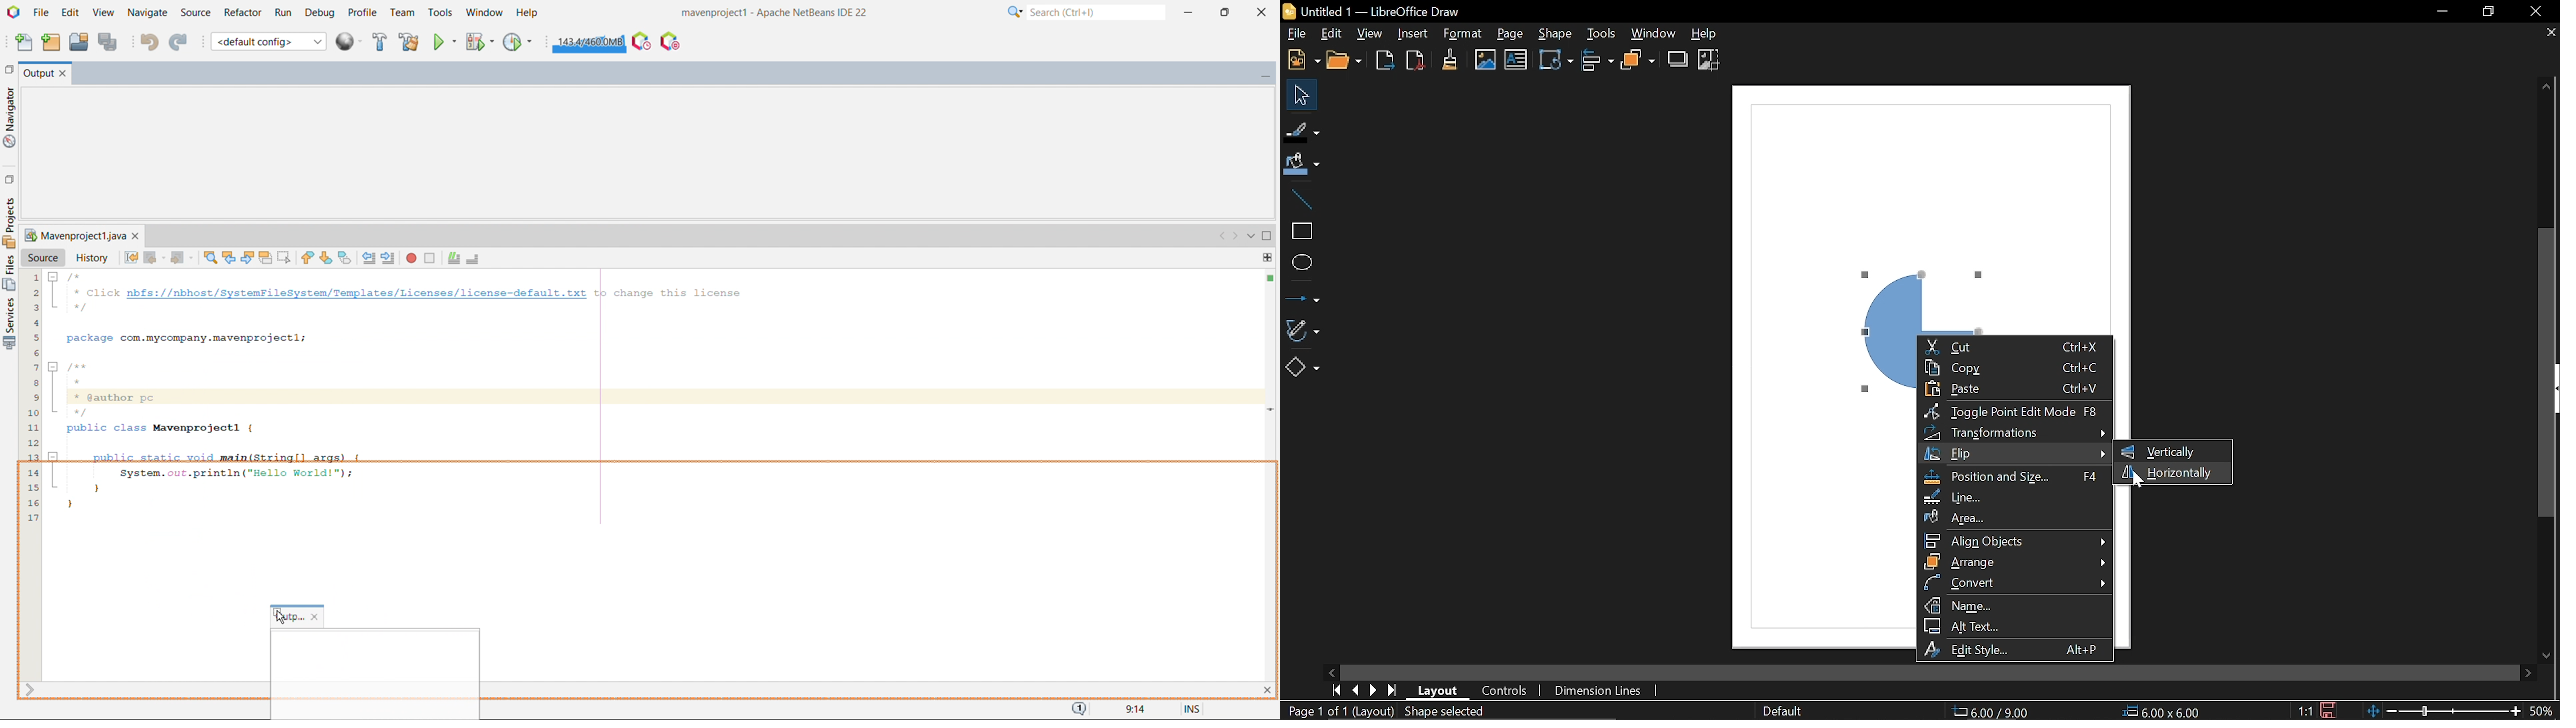 This screenshot has width=2576, height=728. I want to click on Allign, so click(1597, 60).